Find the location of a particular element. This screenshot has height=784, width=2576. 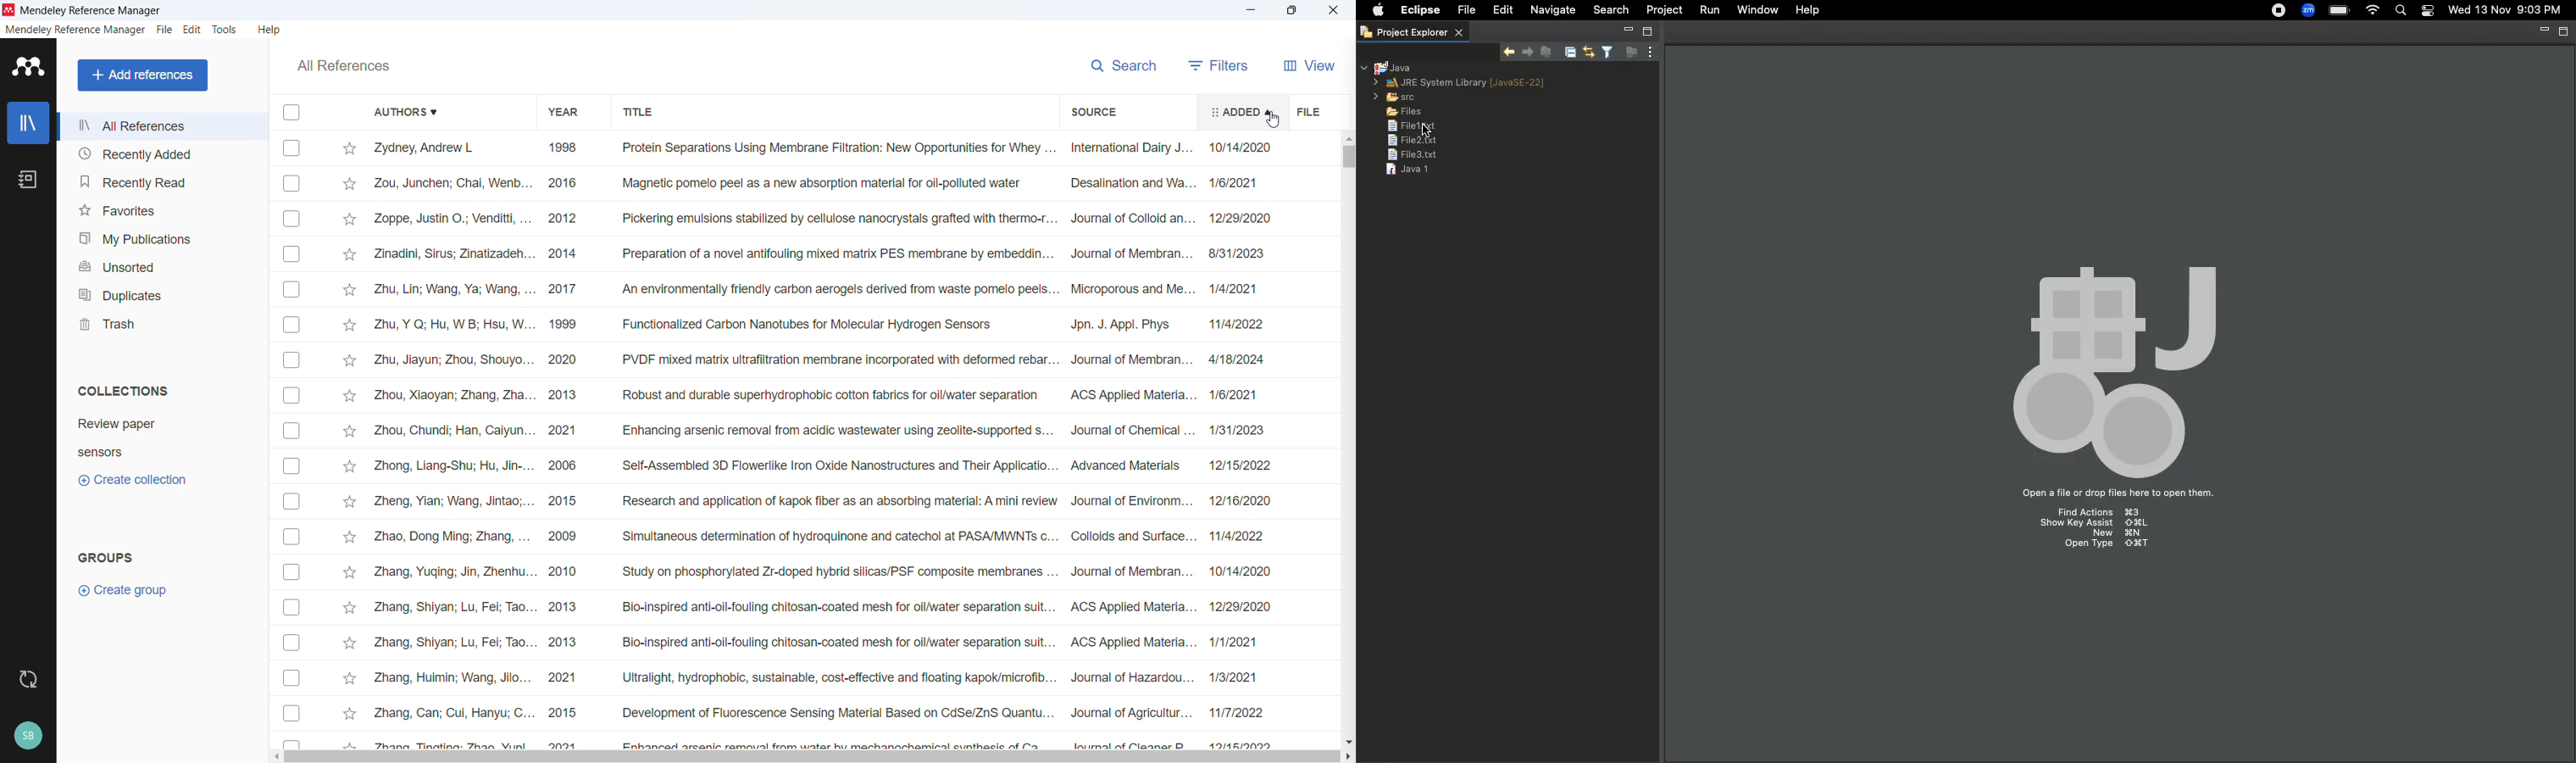

tools is located at coordinates (225, 29).